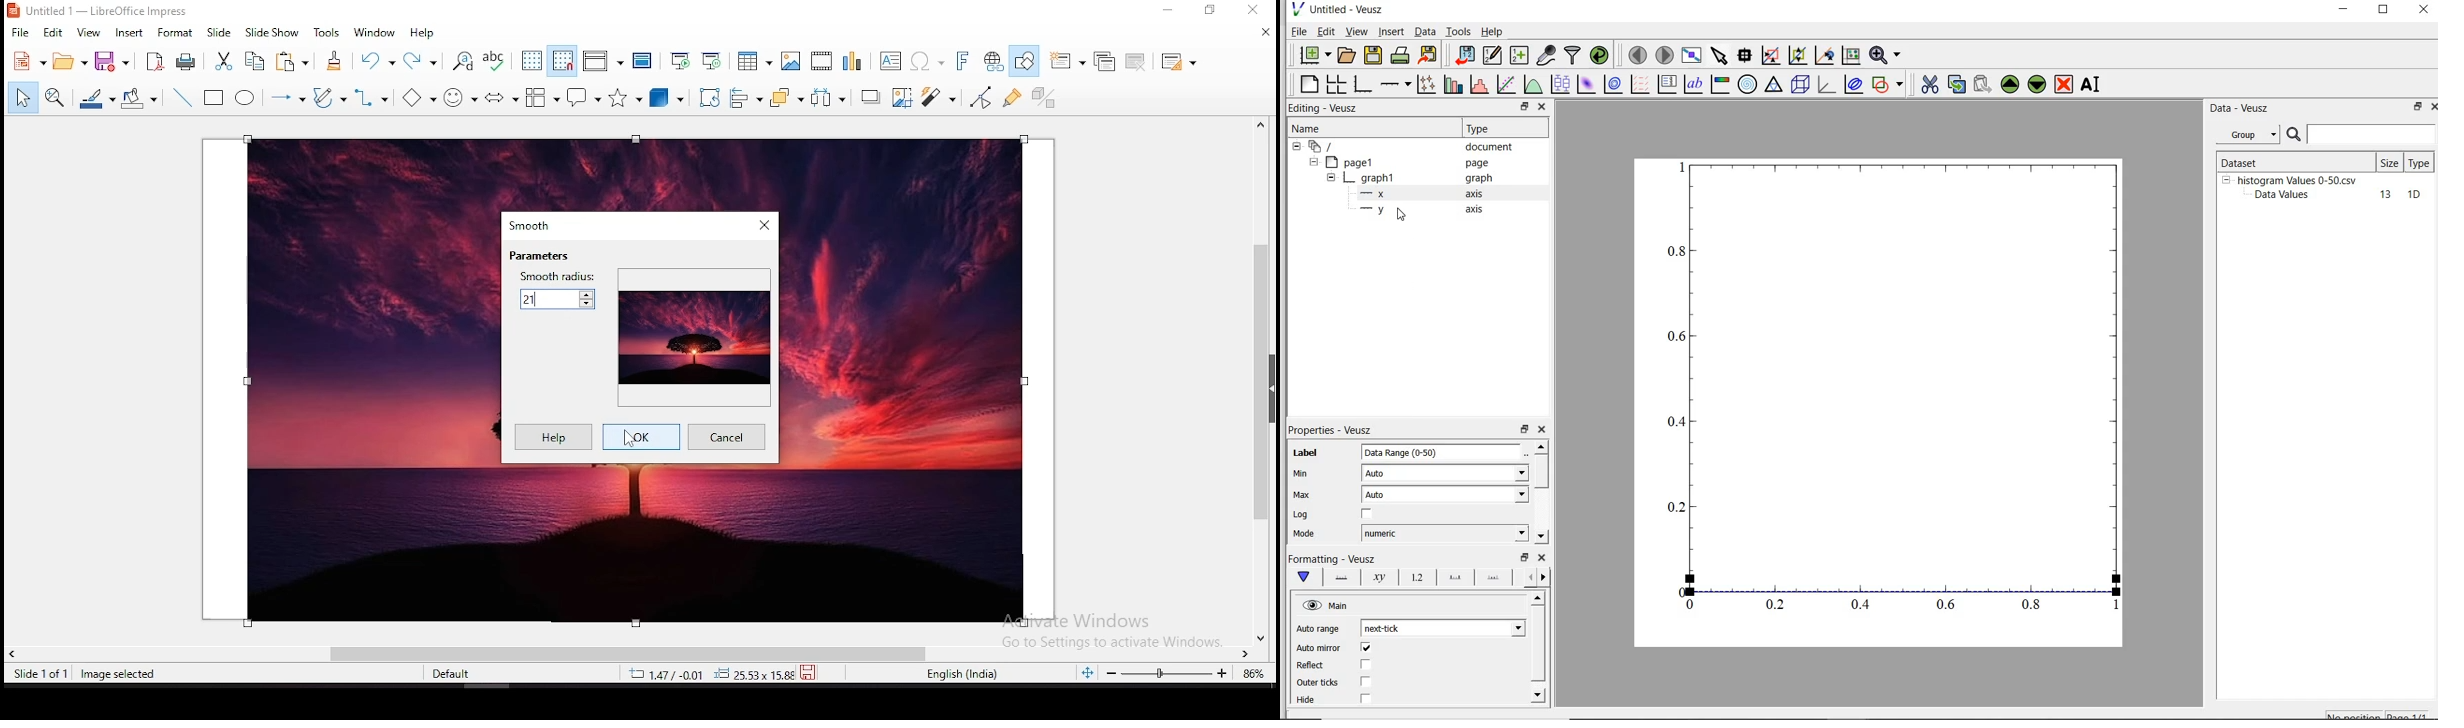 The width and height of the screenshot is (2464, 728). I want to click on current zoom level, so click(1251, 676).